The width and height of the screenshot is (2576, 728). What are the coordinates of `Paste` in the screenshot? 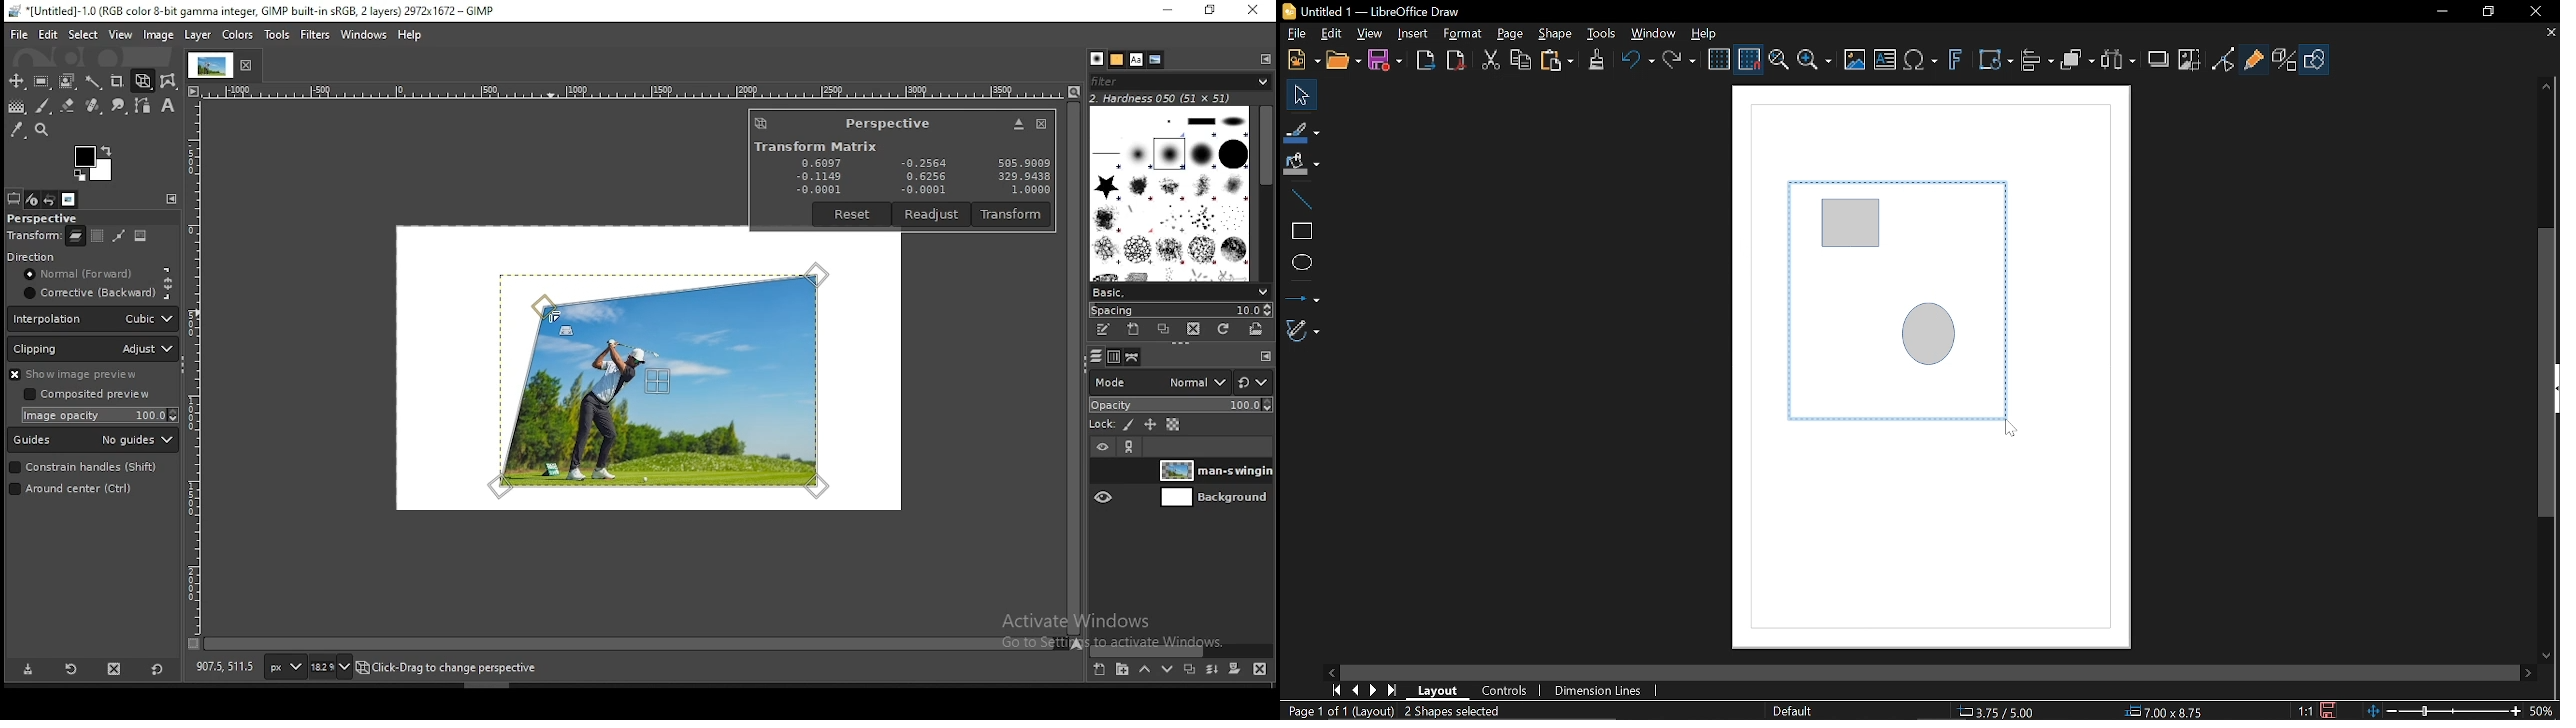 It's located at (1557, 61).